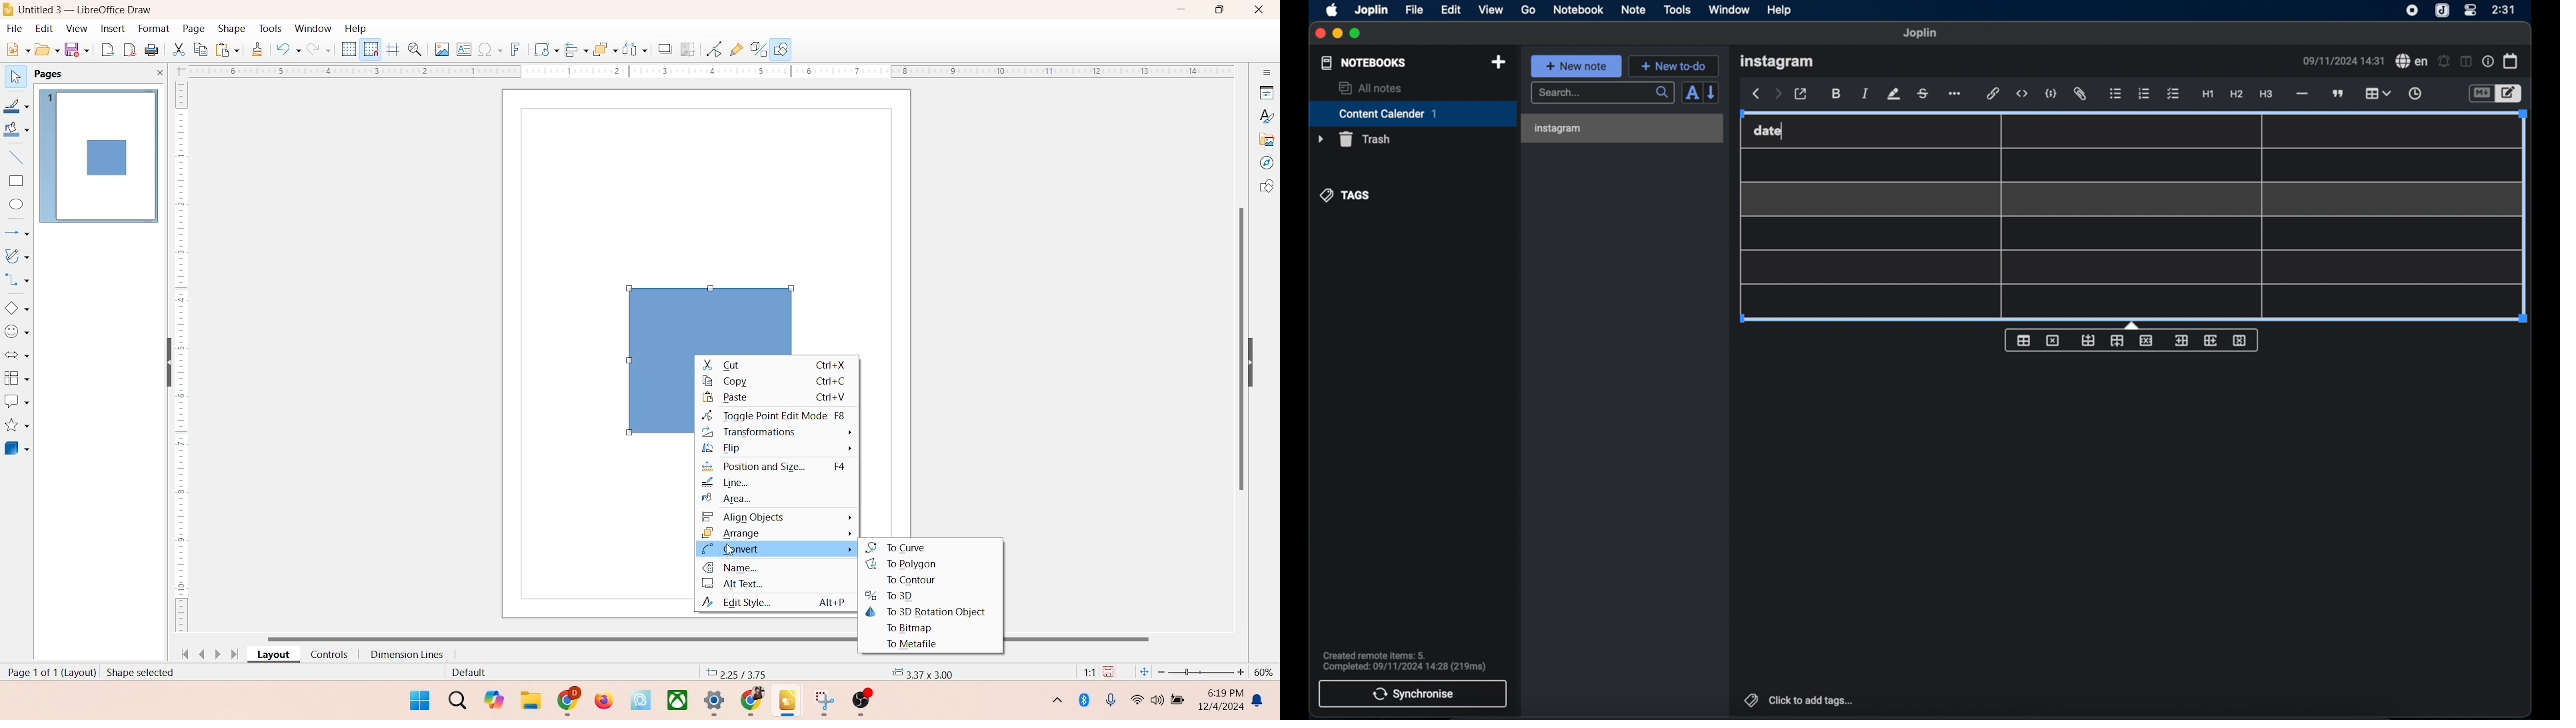  Describe the element at coordinates (662, 47) in the screenshot. I see `shadow` at that location.